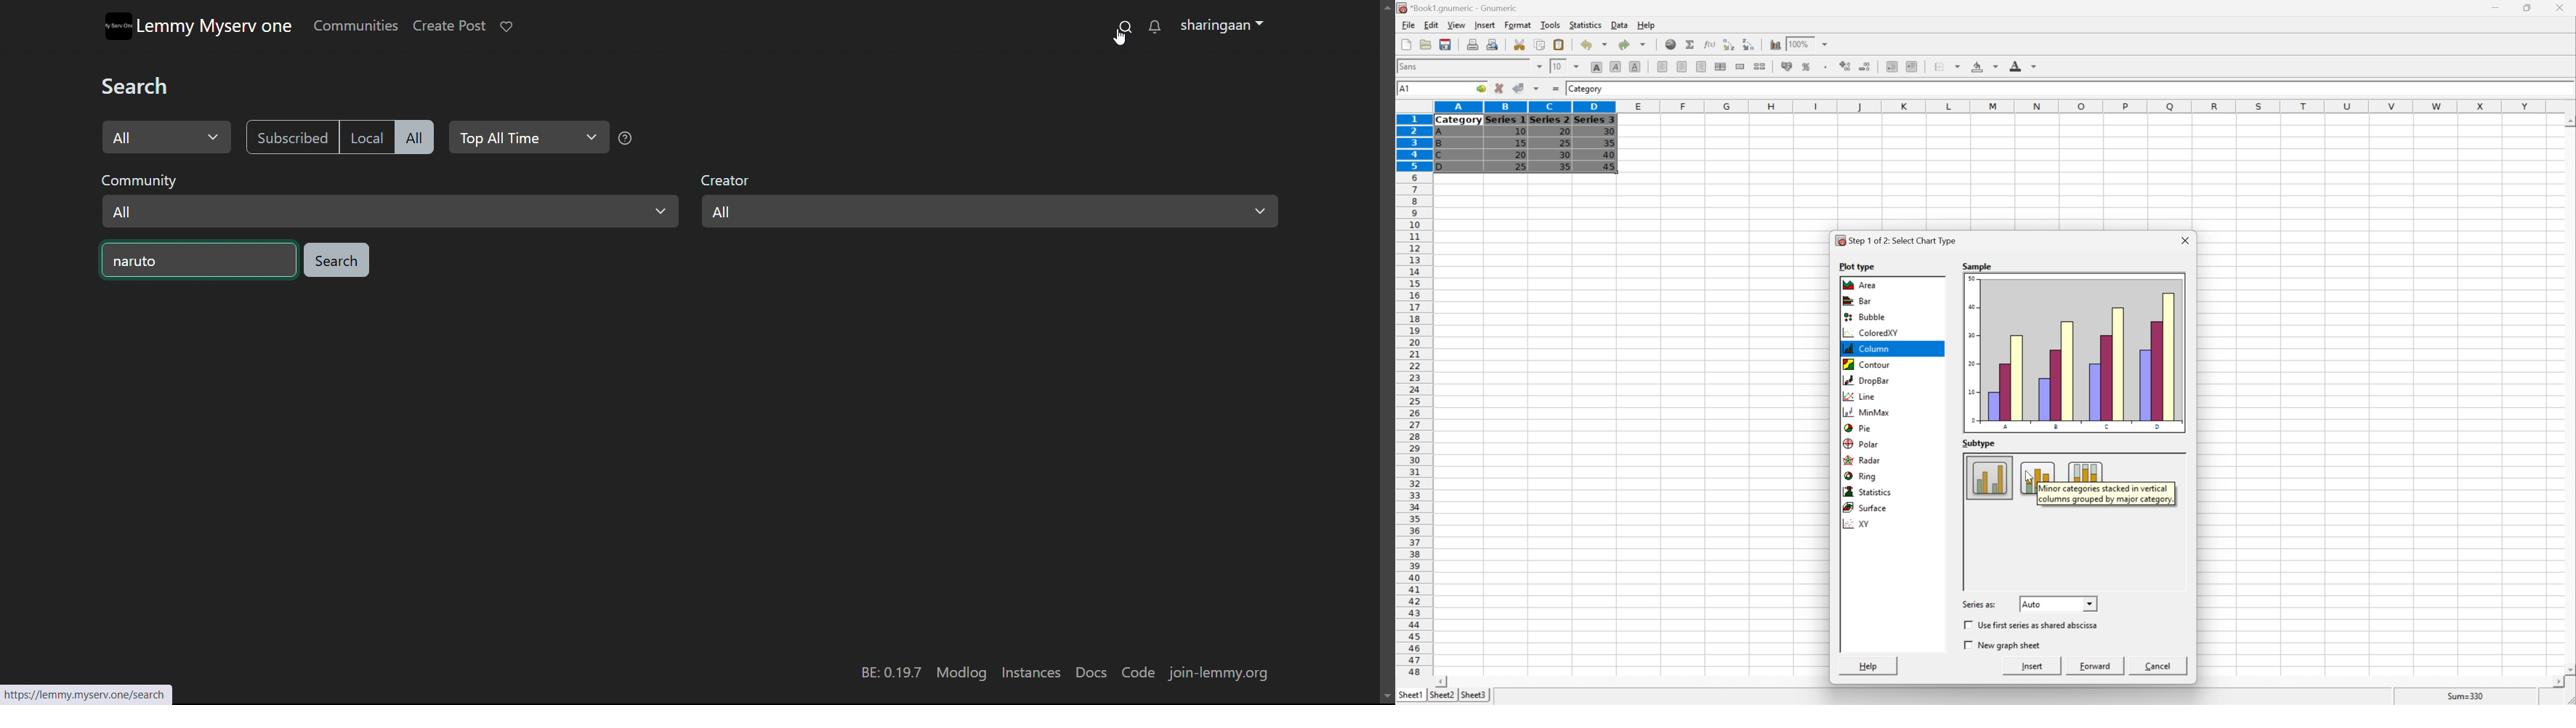  Describe the element at coordinates (1565, 143) in the screenshot. I see `25` at that location.